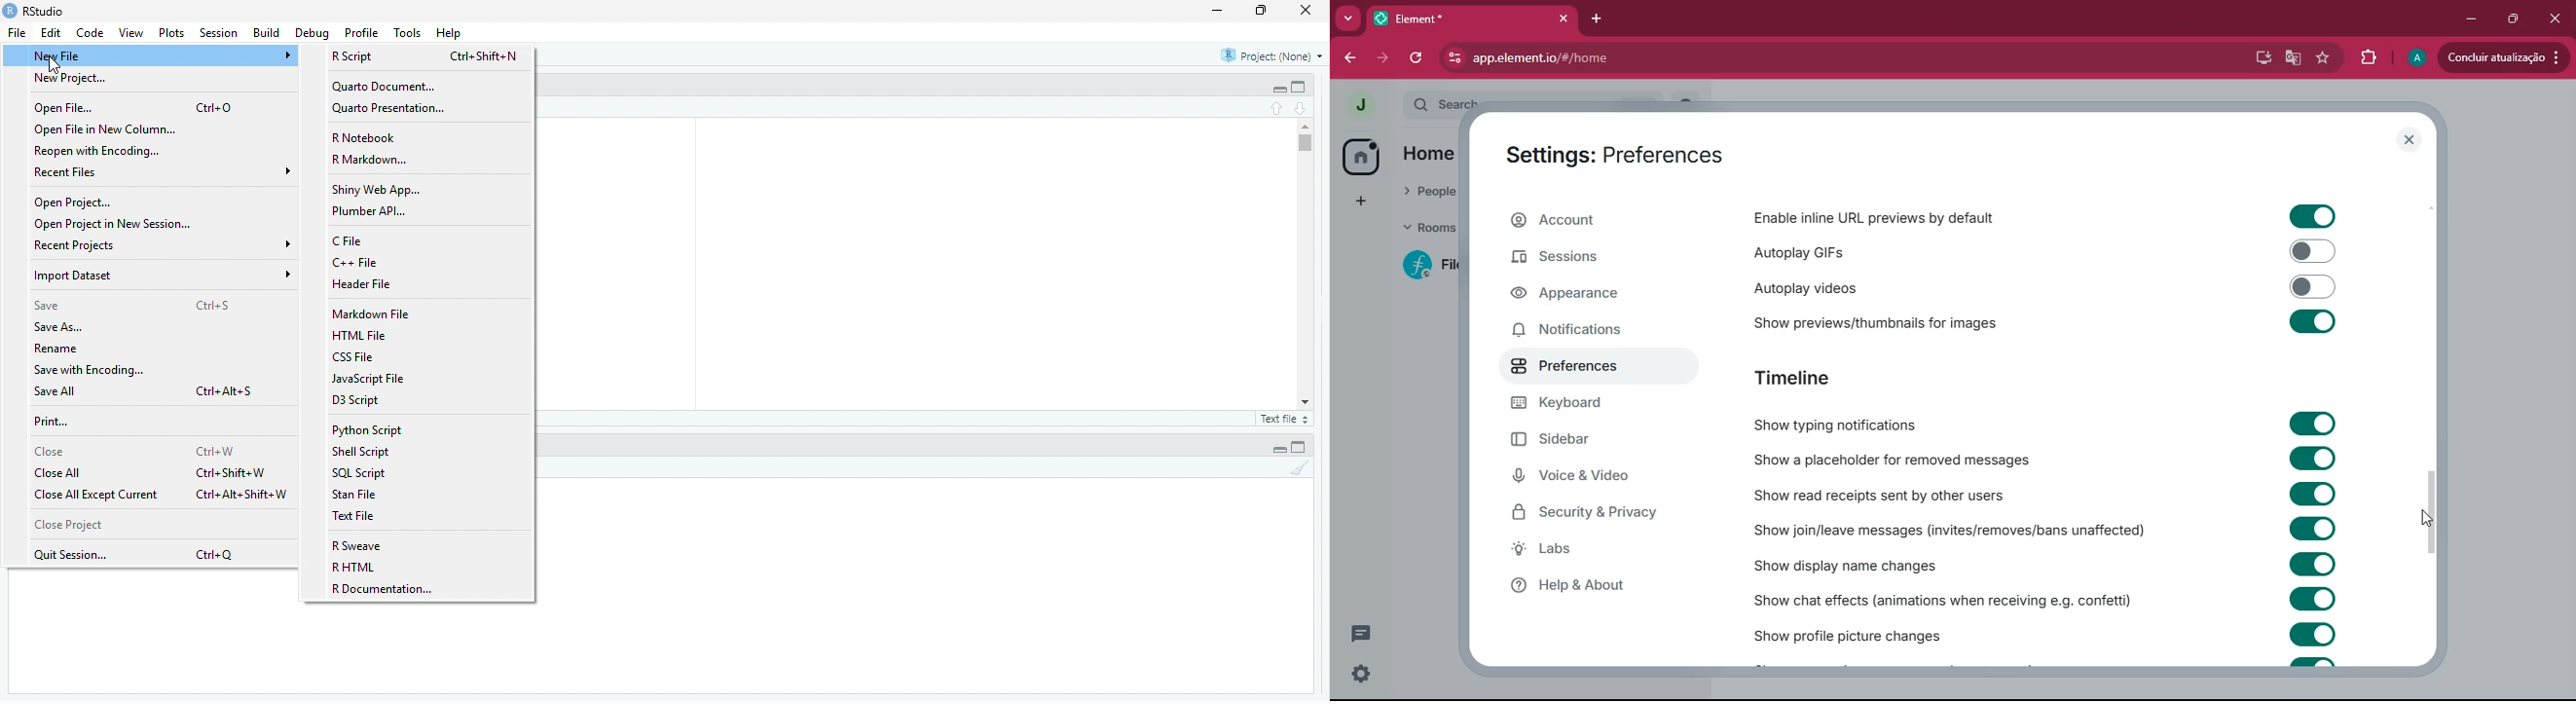 This screenshot has width=2576, height=728. What do you see at coordinates (1262, 11) in the screenshot?
I see `maximise` at bounding box center [1262, 11].